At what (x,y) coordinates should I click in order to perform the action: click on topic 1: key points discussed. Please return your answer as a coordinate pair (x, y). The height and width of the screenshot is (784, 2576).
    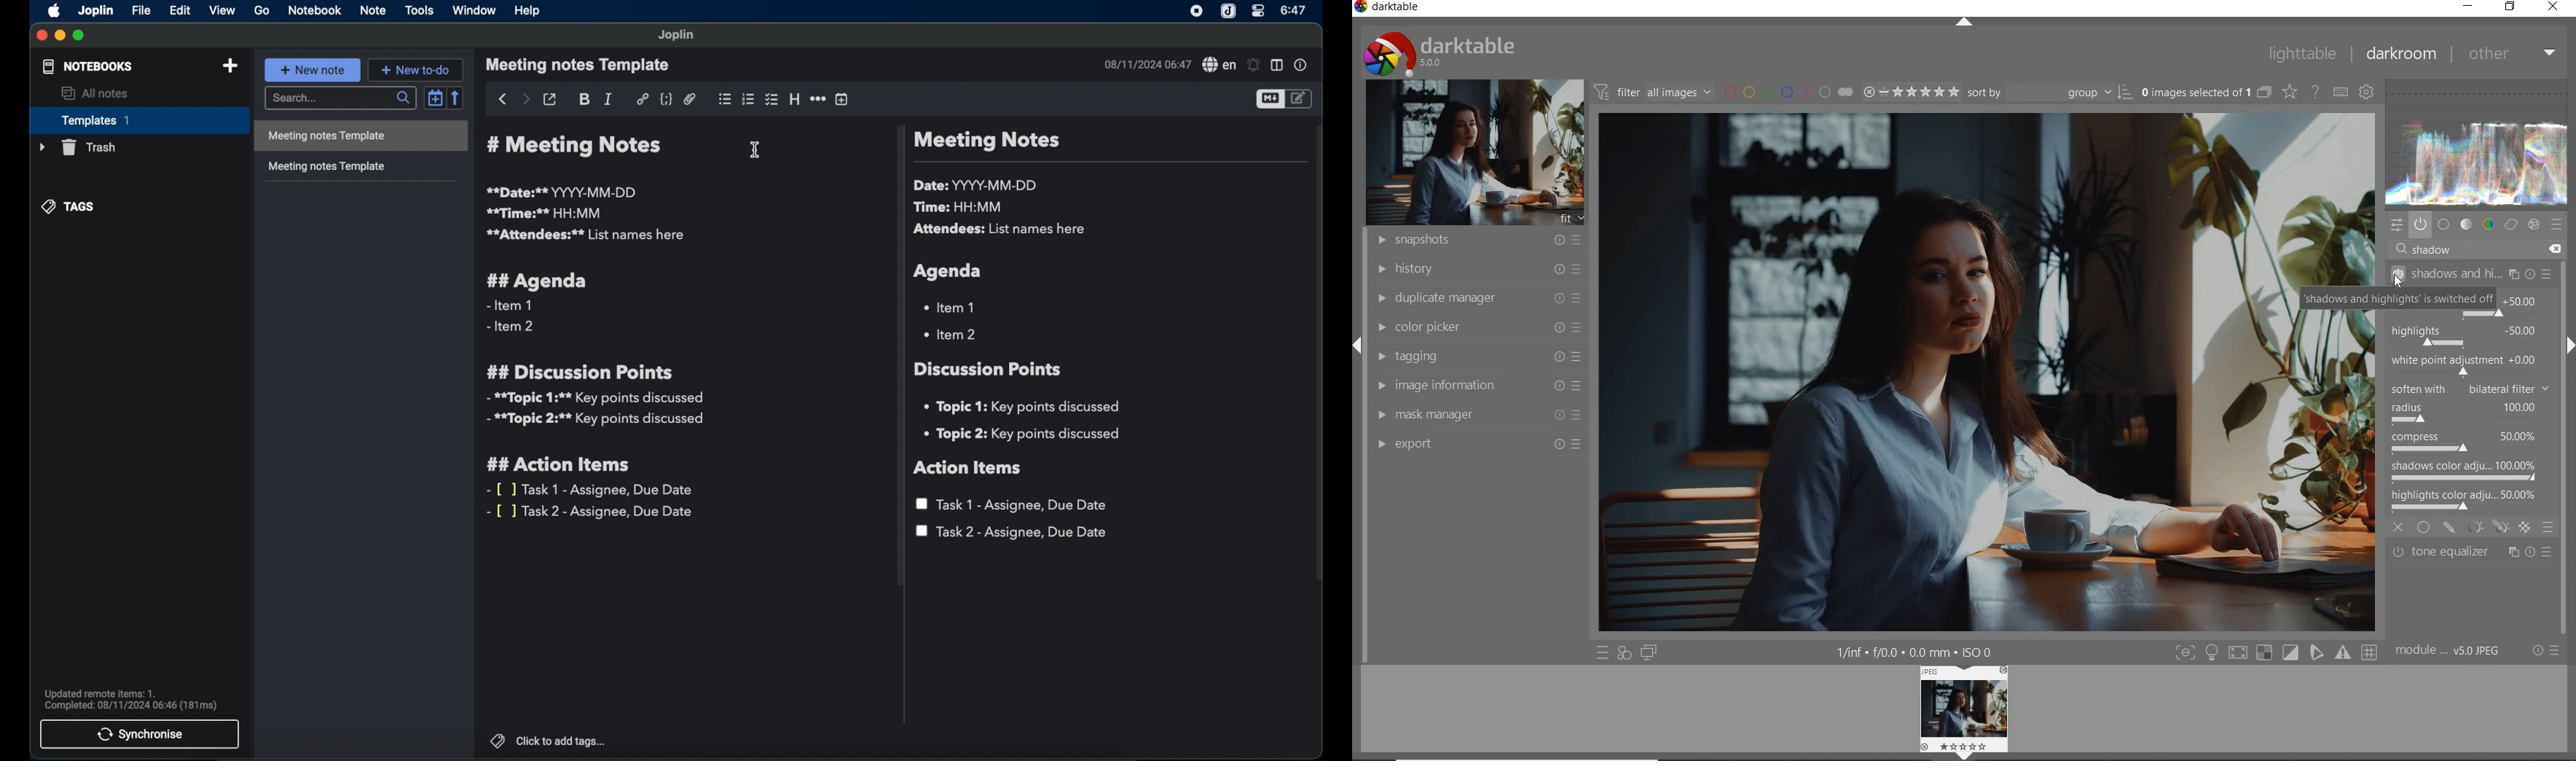
    Looking at the image, I should click on (1027, 407).